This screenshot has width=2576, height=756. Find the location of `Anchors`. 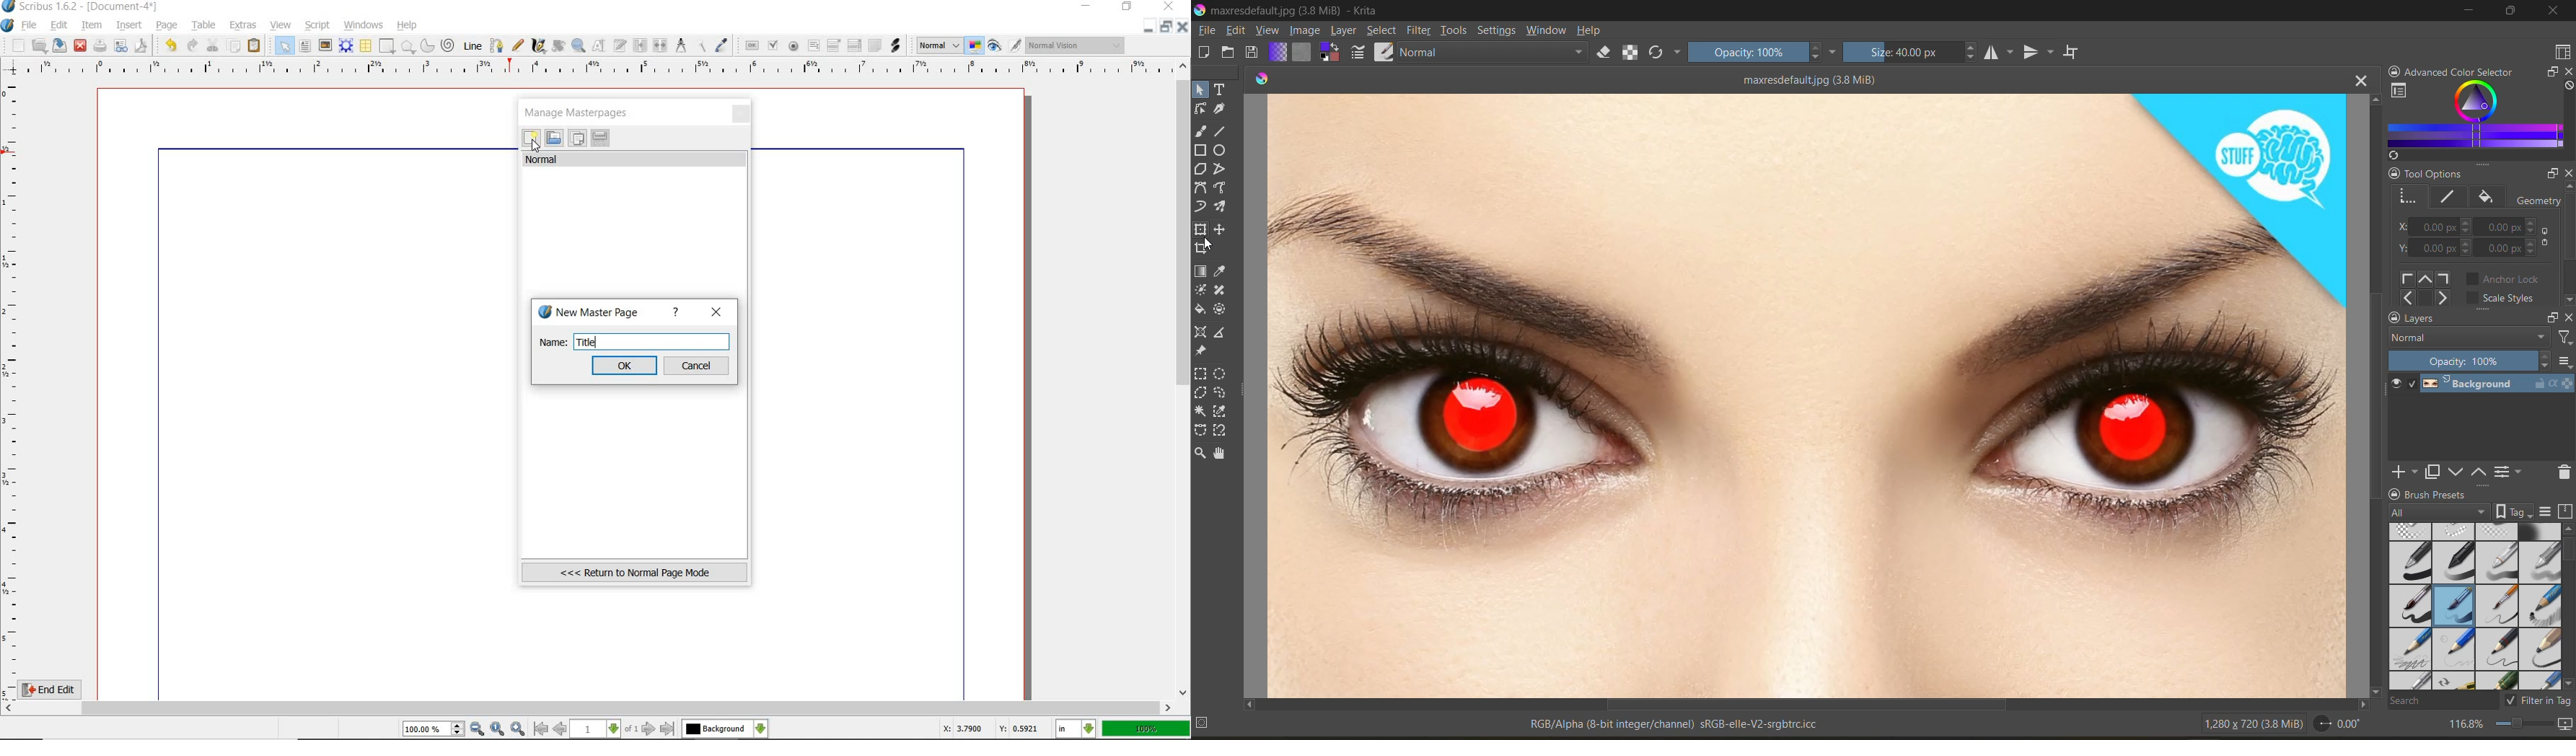

Anchors is located at coordinates (2427, 288).